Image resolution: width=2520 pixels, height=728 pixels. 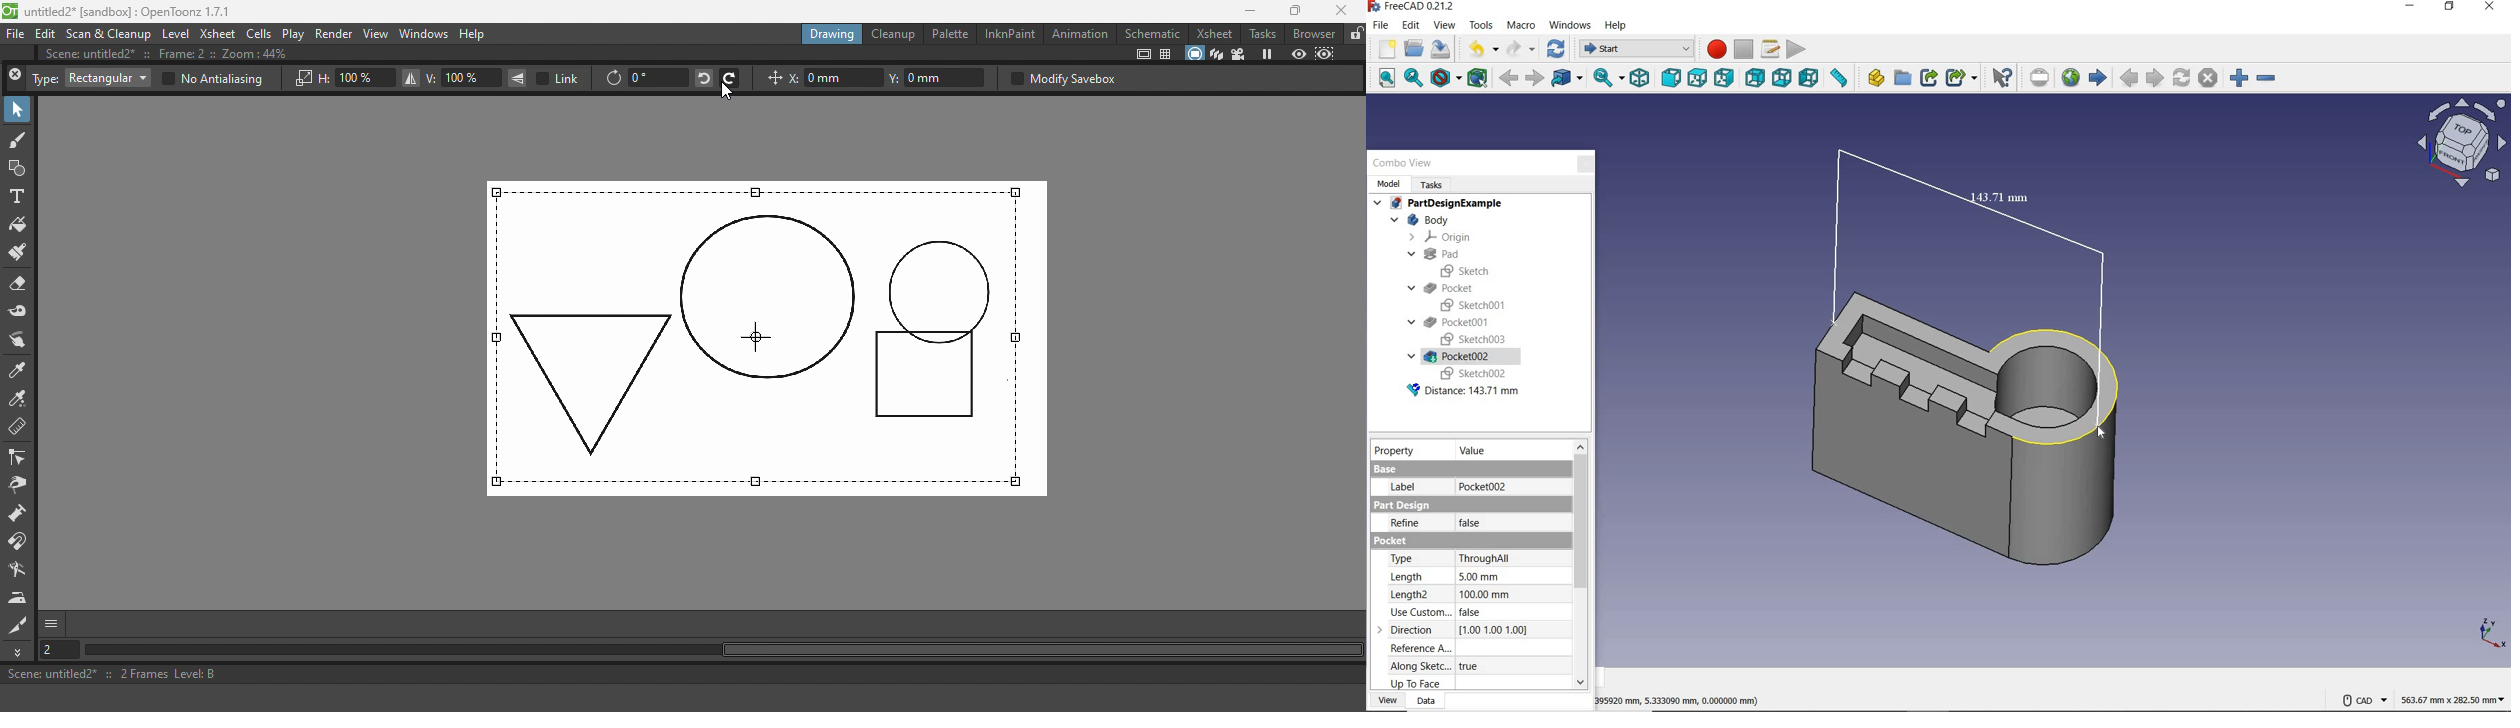 I want to click on 5.00 mm, so click(x=1484, y=578).